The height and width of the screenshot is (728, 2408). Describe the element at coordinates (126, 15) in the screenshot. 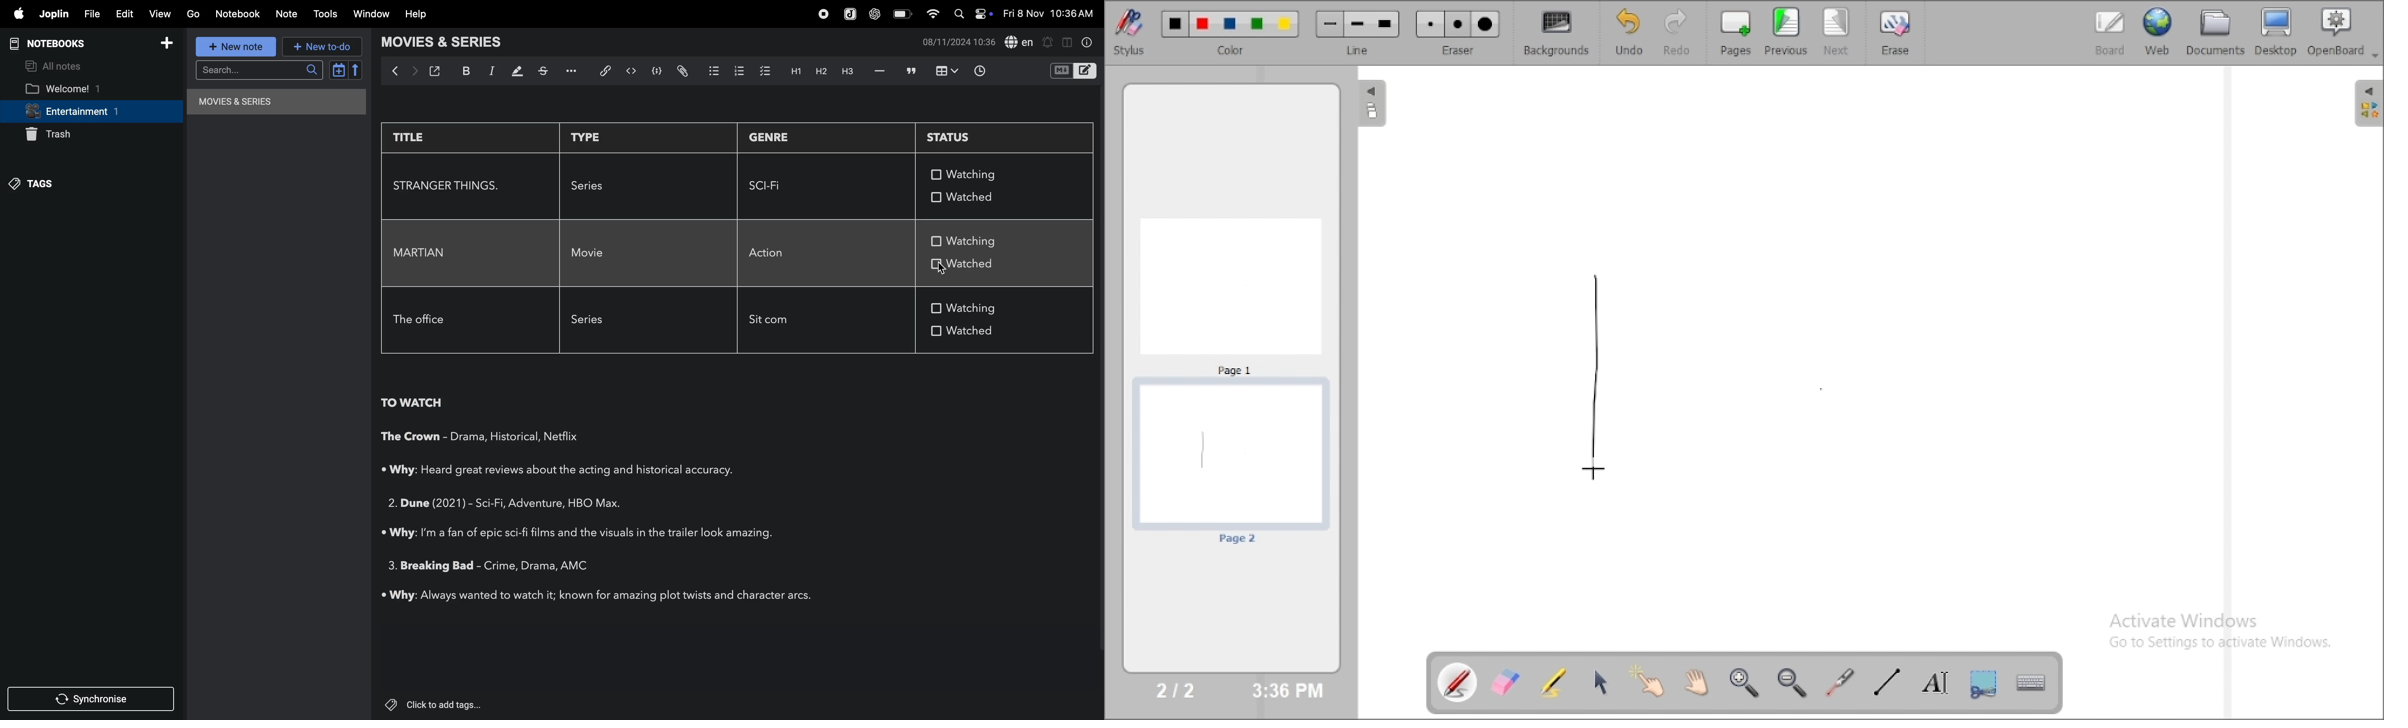

I see `edit` at that location.